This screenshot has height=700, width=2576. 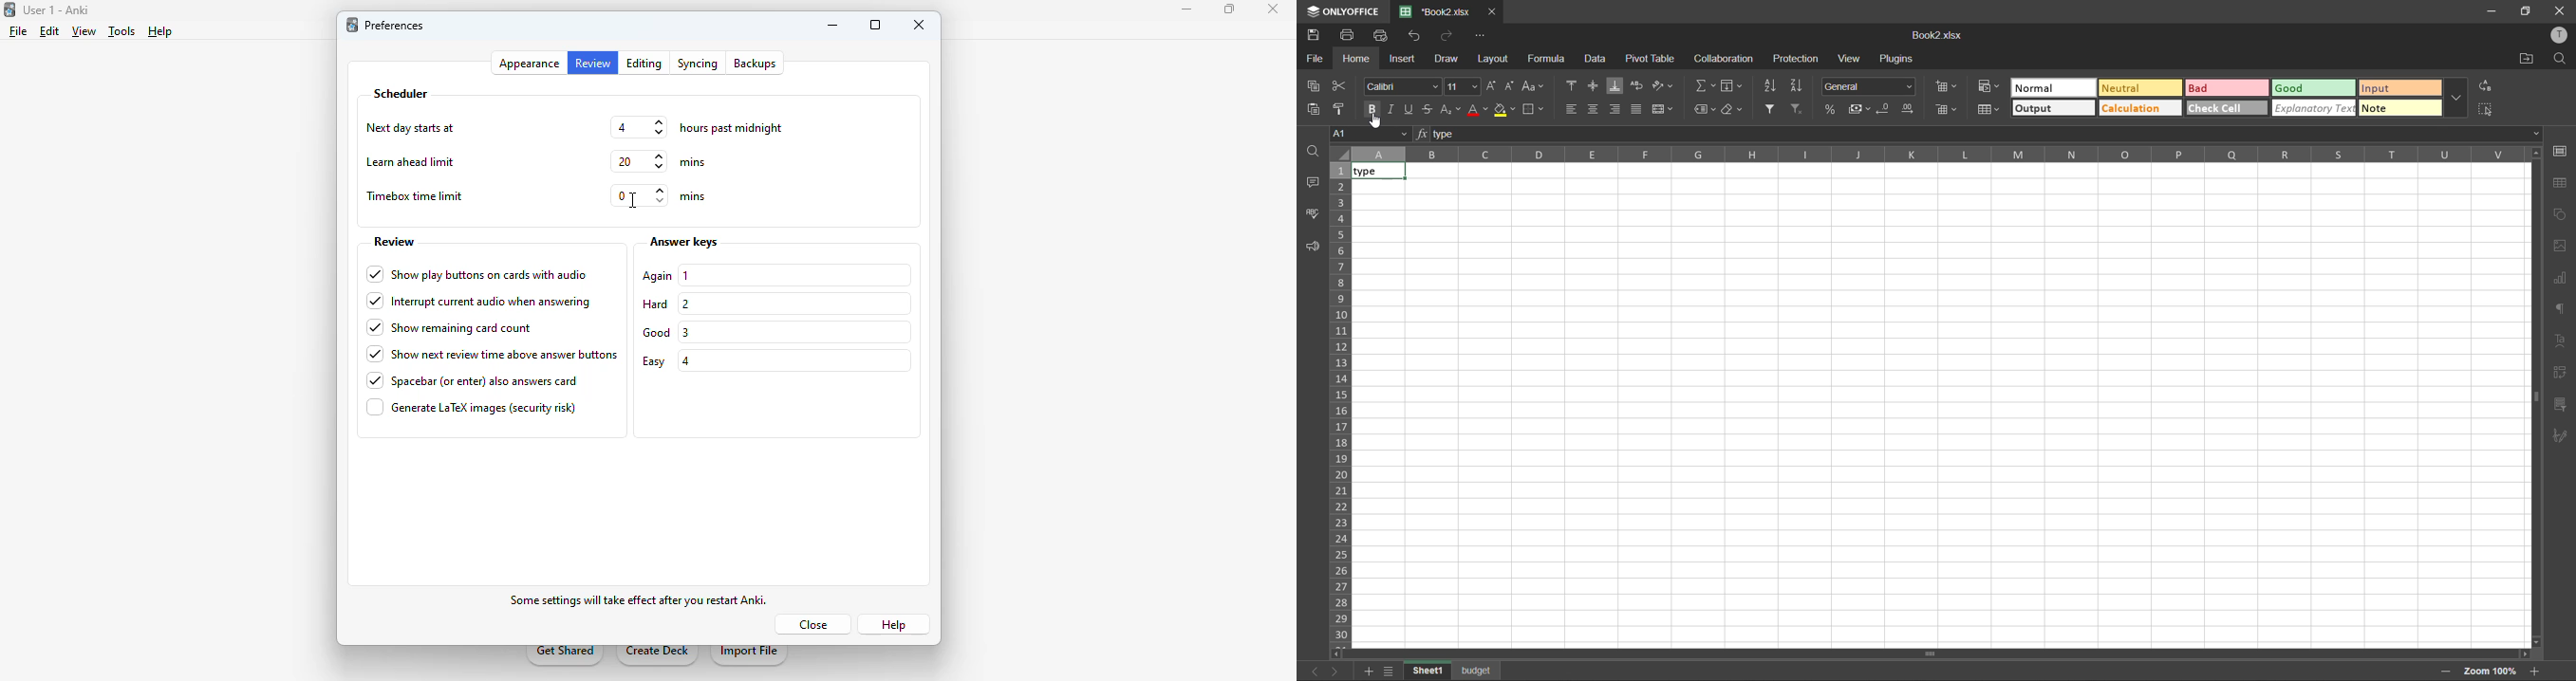 What do you see at coordinates (1312, 245) in the screenshot?
I see `feedback` at bounding box center [1312, 245].